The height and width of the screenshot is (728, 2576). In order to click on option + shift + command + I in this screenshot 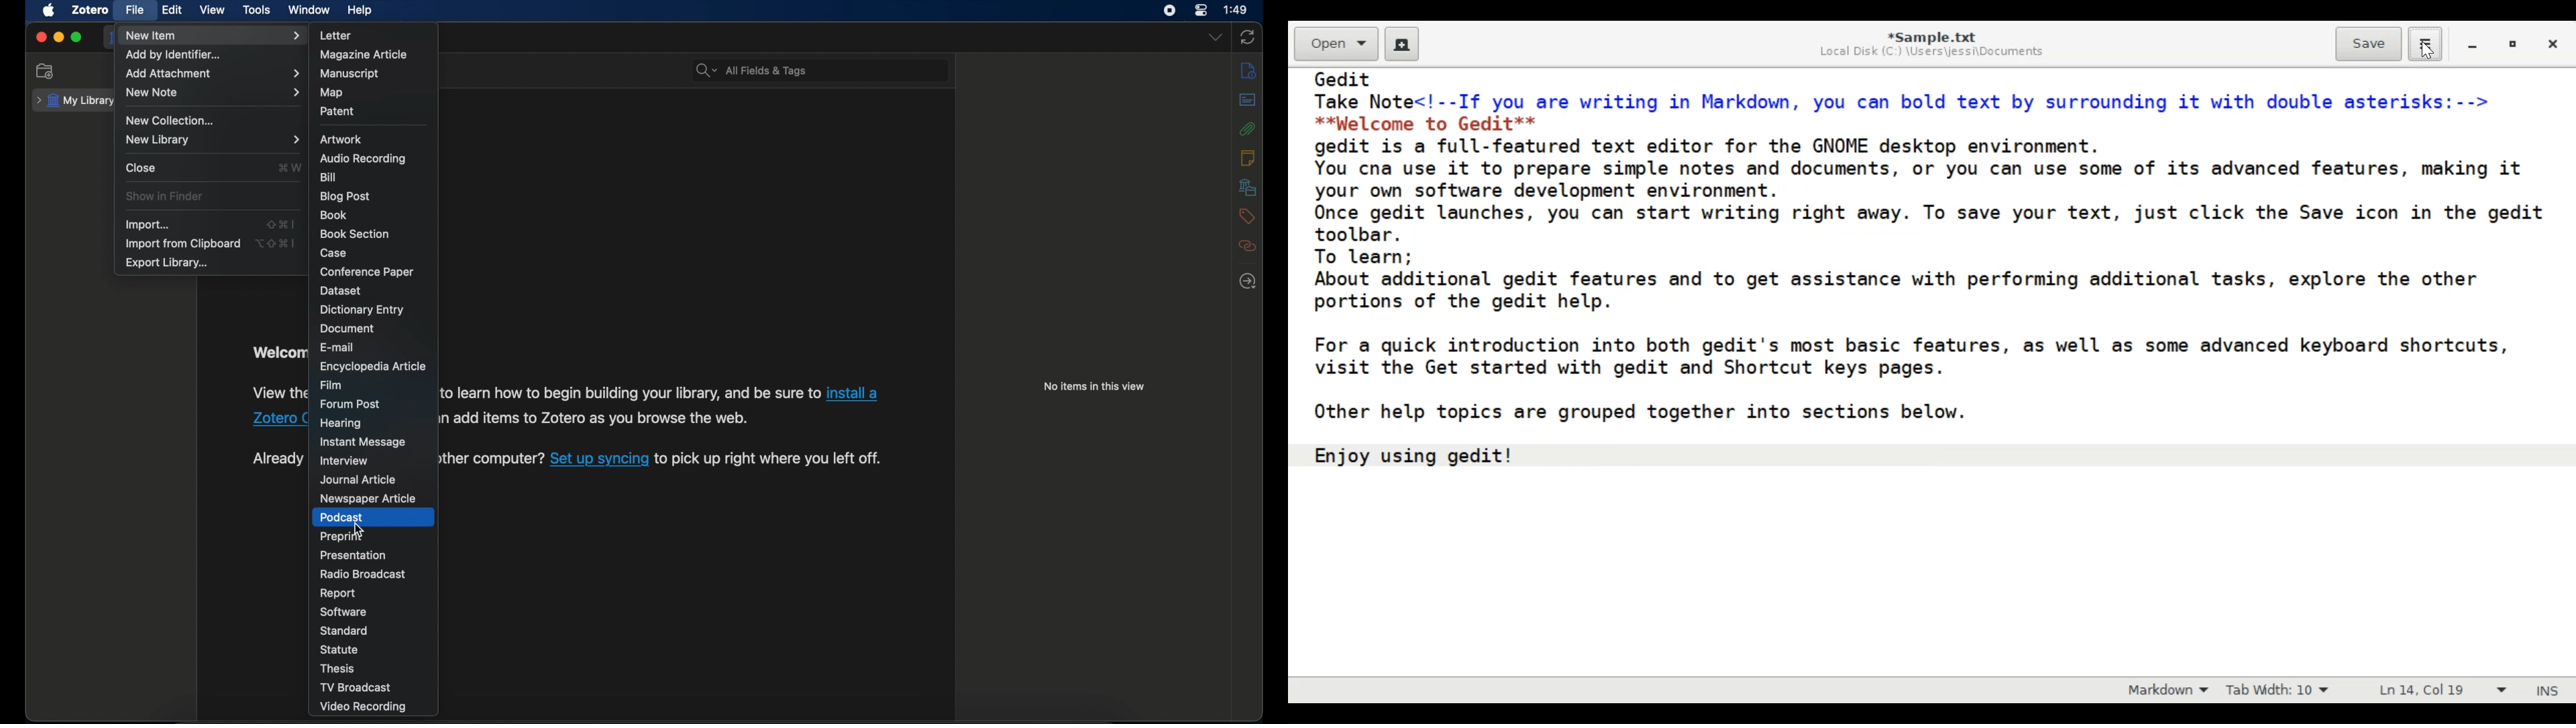, I will do `click(277, 243)`.